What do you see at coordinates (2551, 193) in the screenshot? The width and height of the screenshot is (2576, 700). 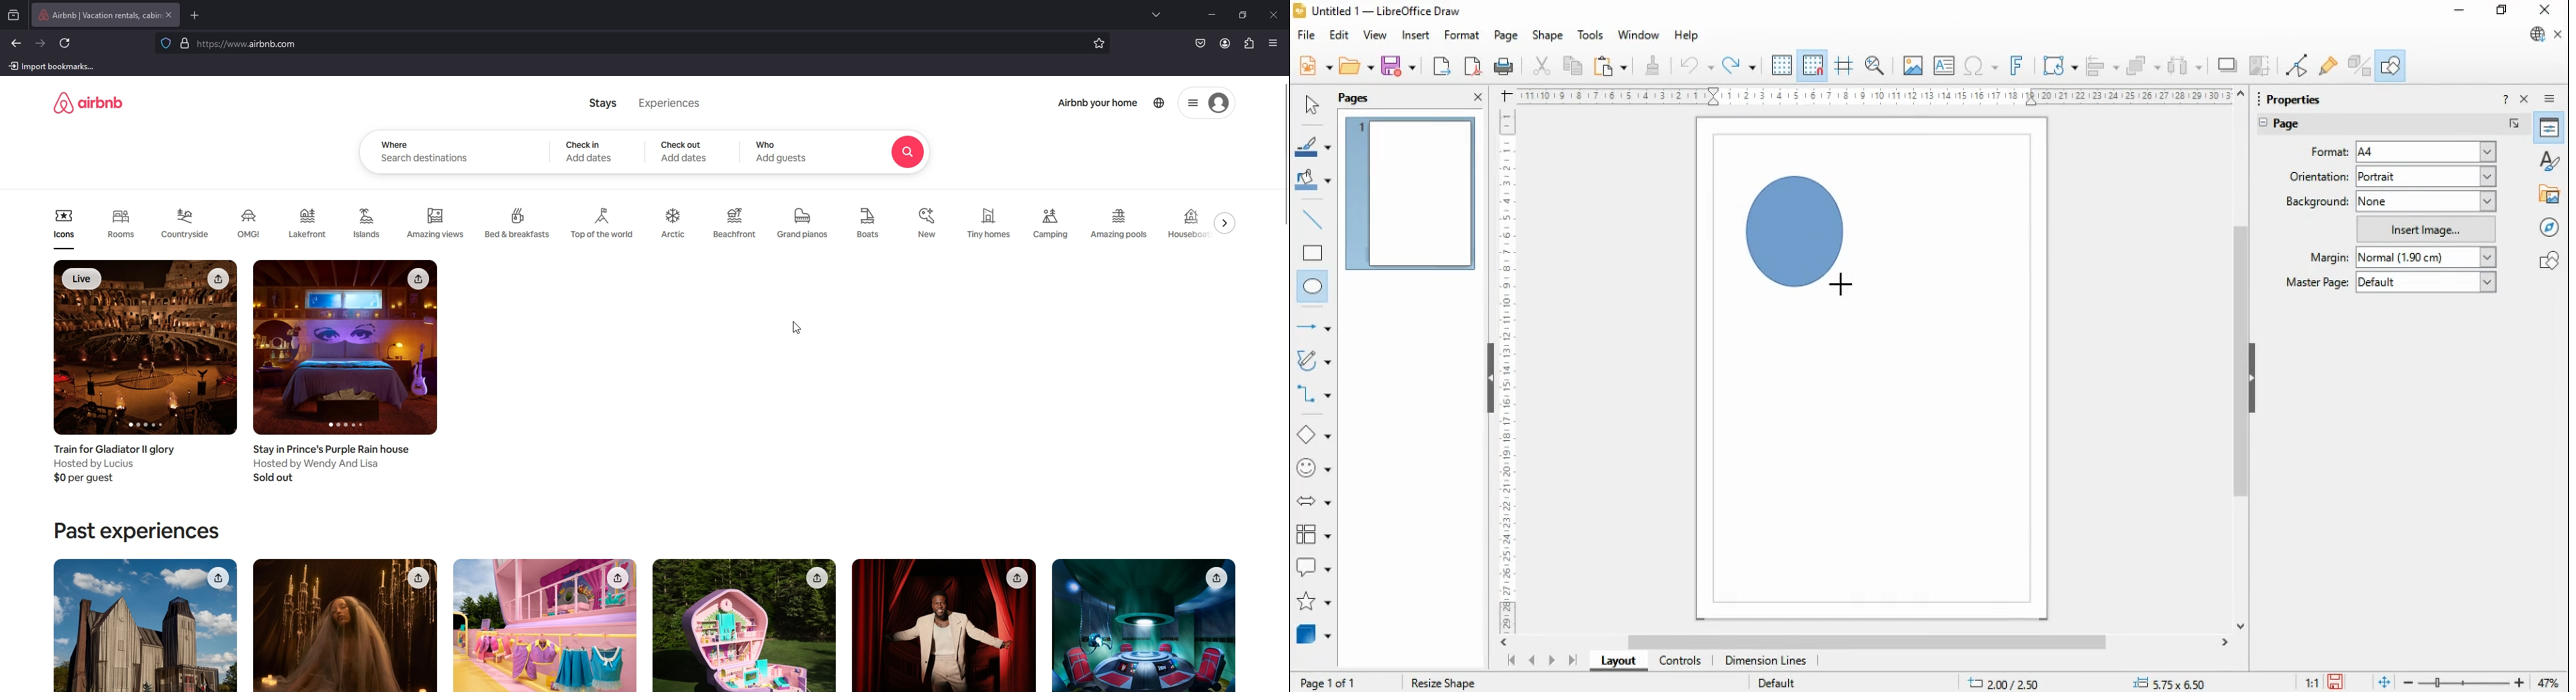 I see `gallery` at bounding box center [2551, 193].